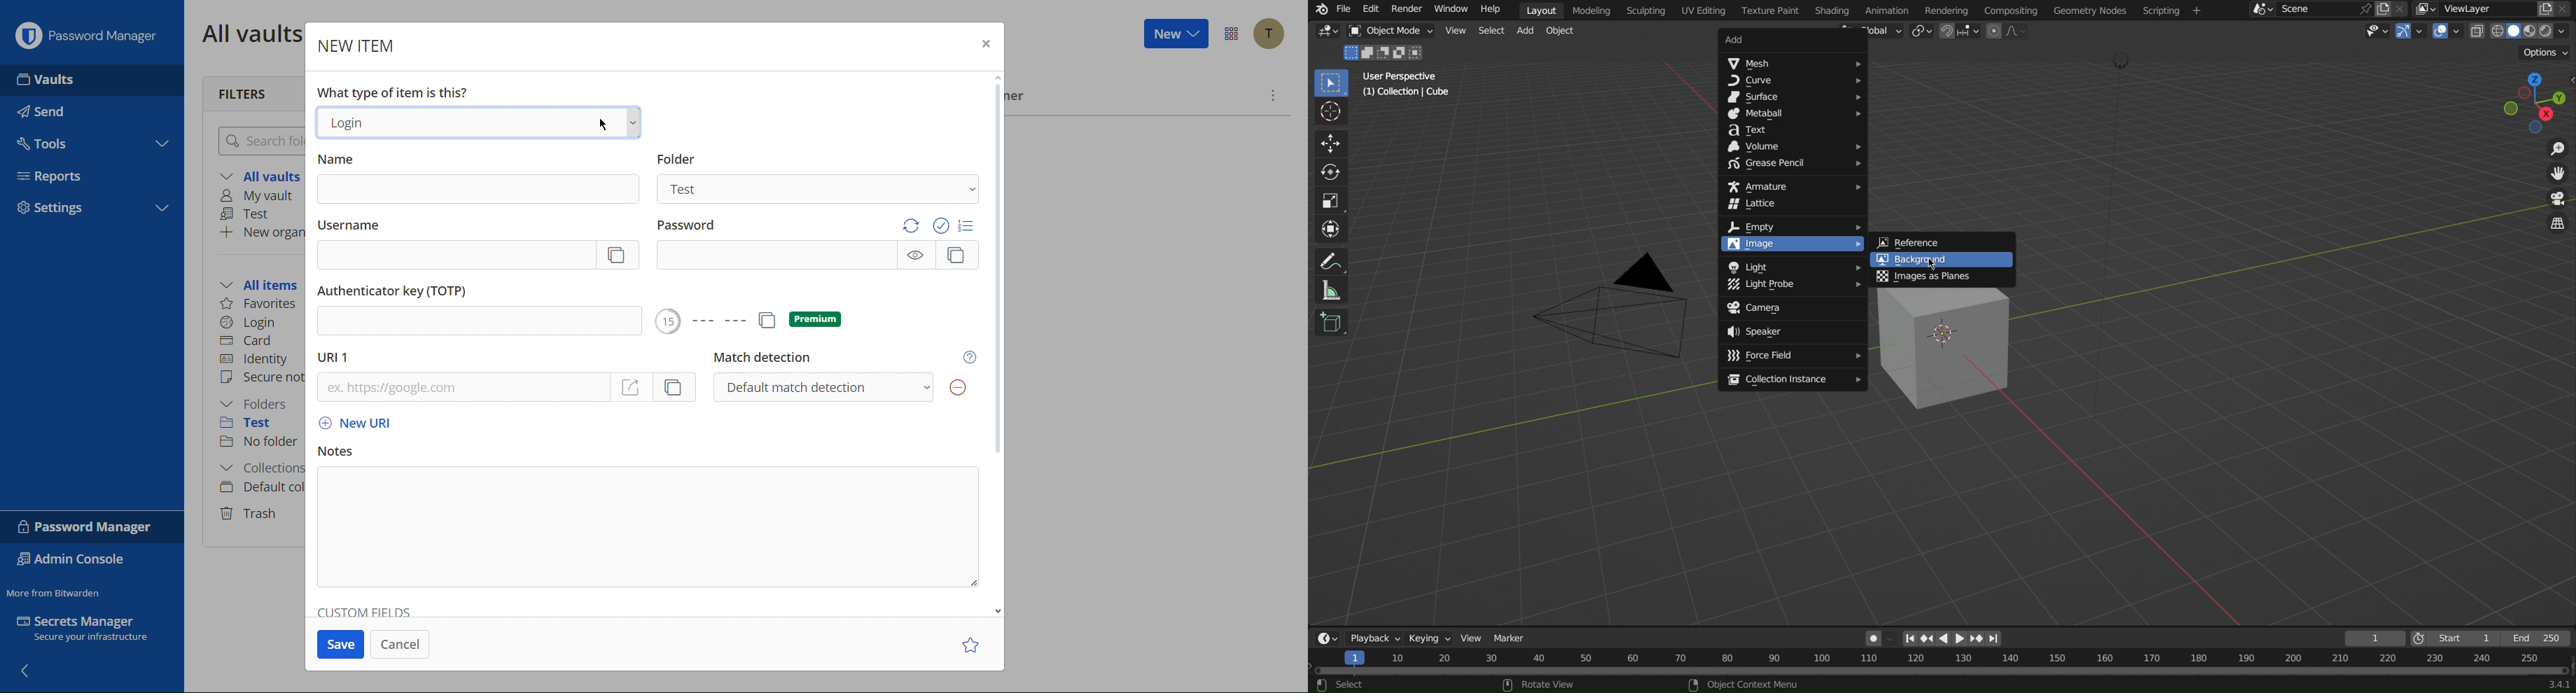 This screenshot has width=2576, height=700. Describe the element at coordinates (2411, 32) in the screenshot. I see `Show Gizmo` at that location.